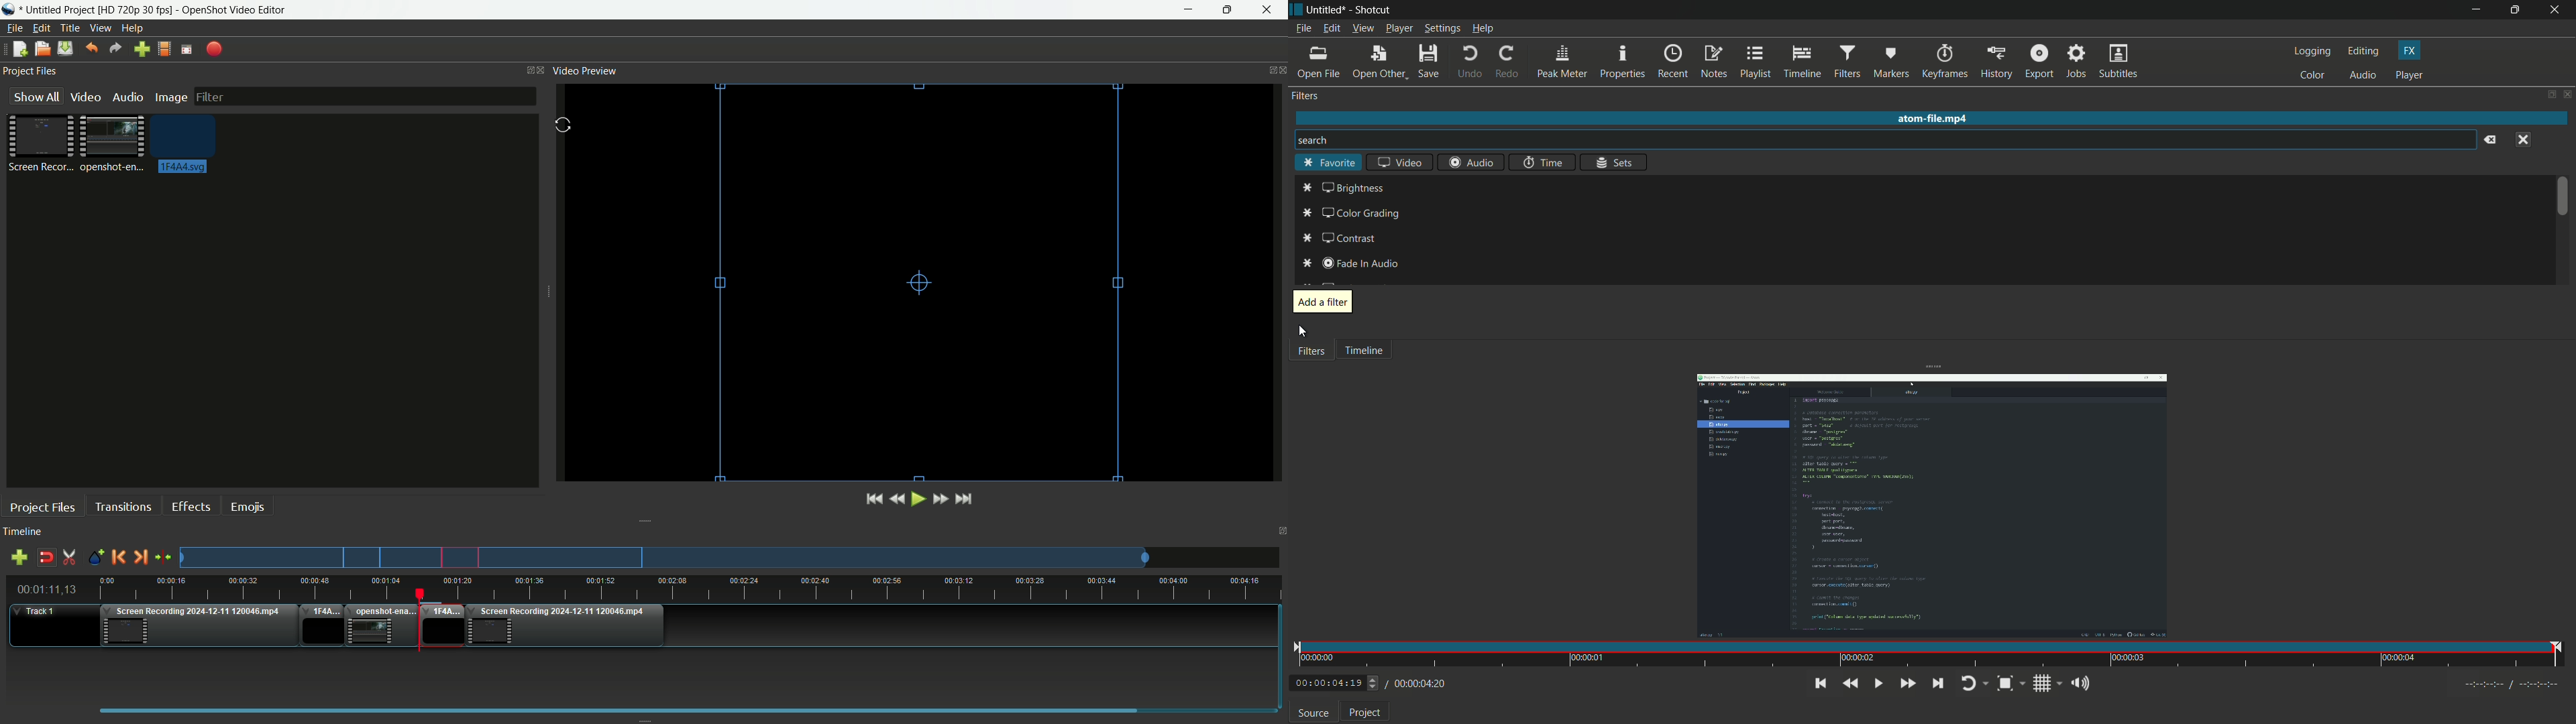 Image resolution: width=2576 pixels, height=728 pixels. I want to click on help menu, so click(1485, 29).